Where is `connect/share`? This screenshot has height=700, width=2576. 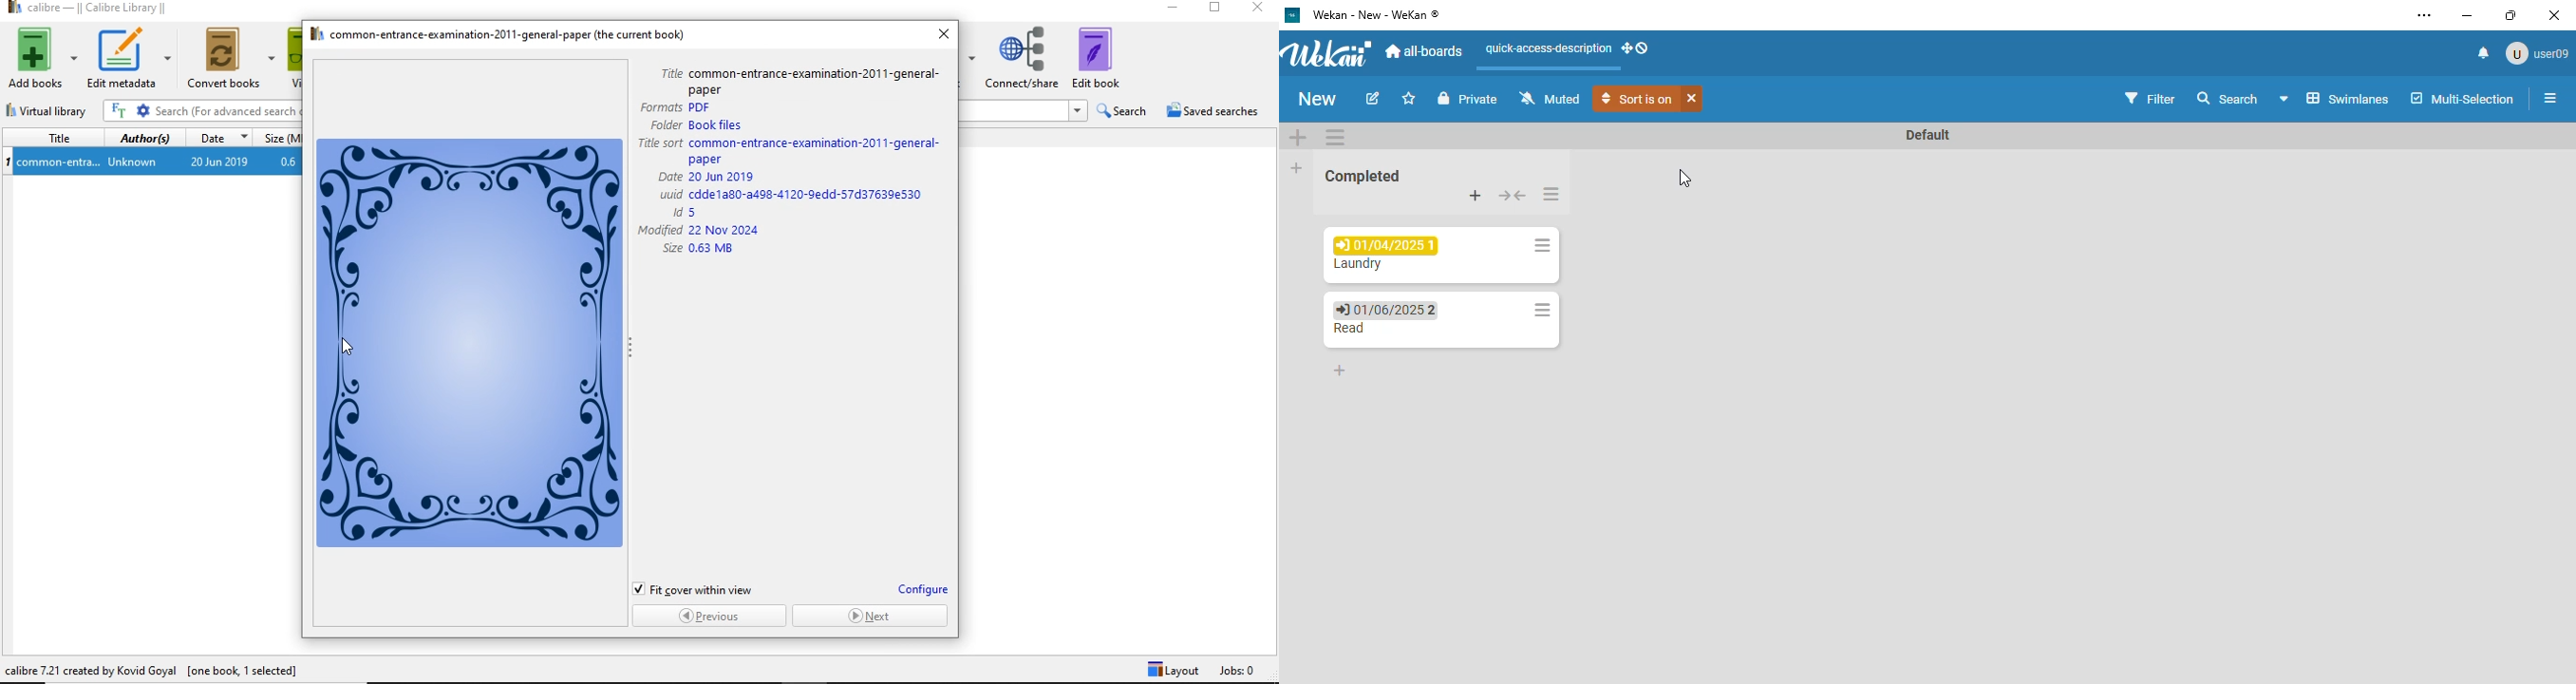
connect/share is located at coordinates (1023, 54).